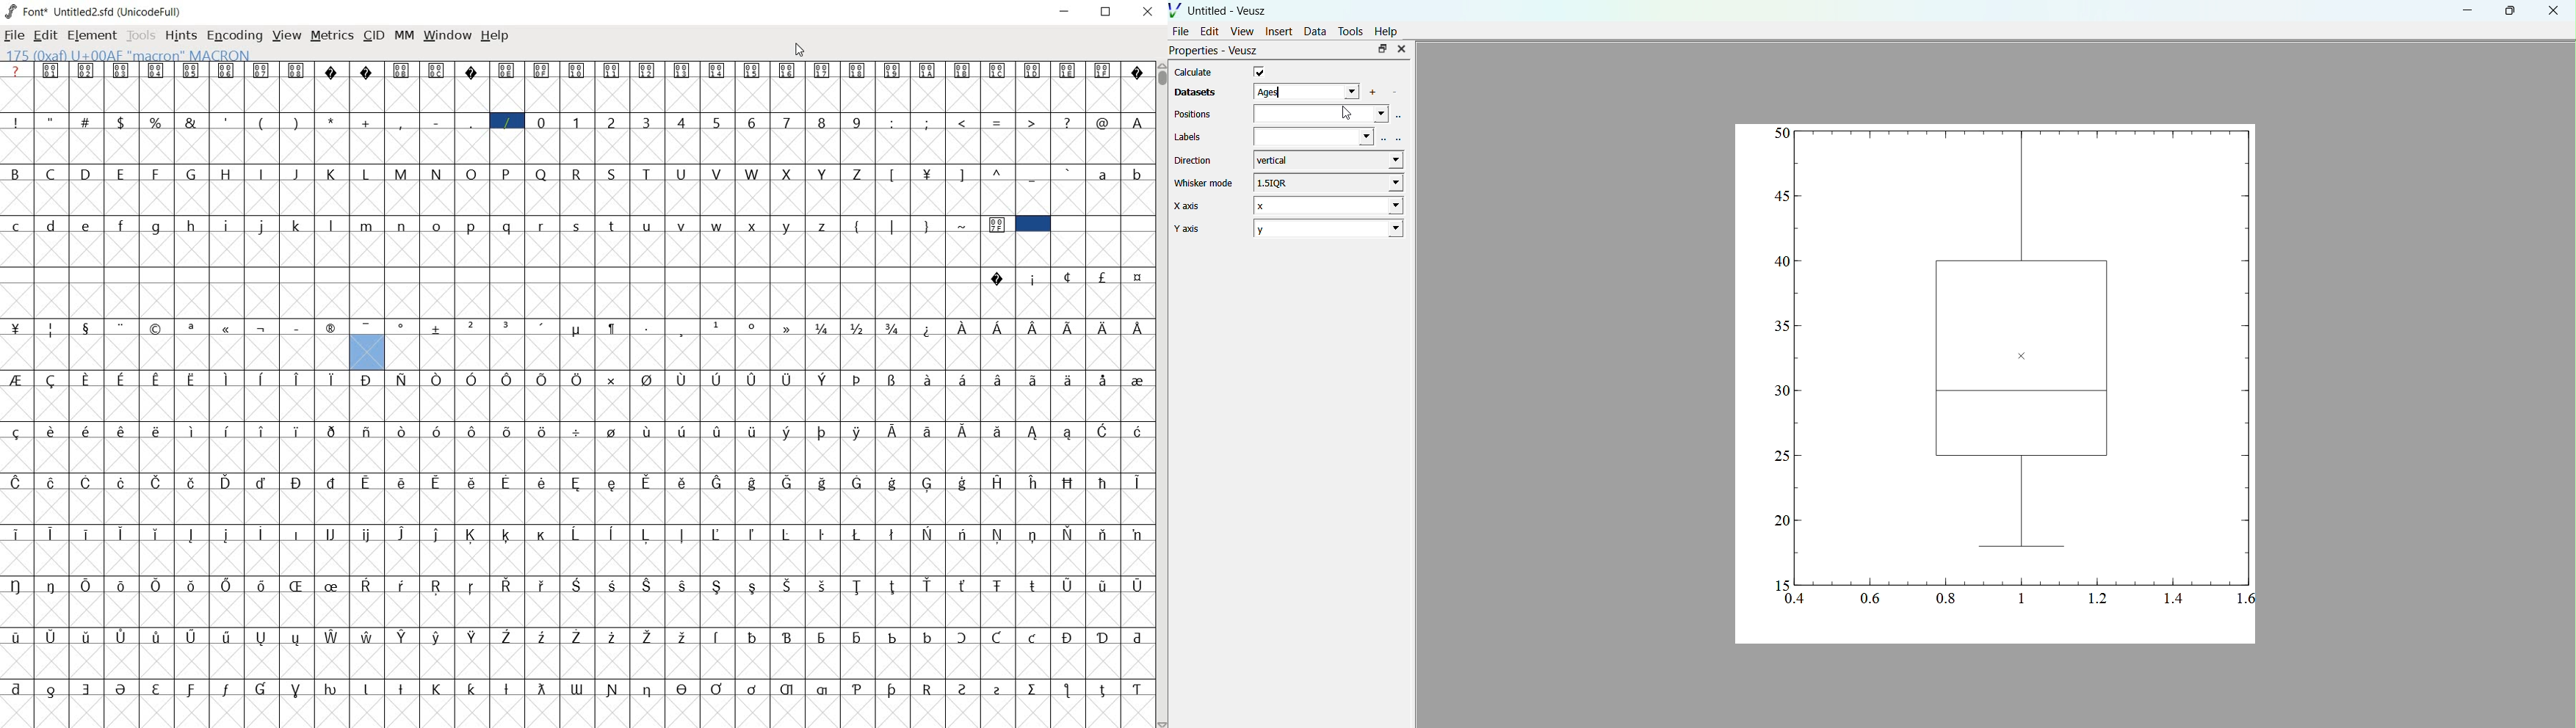  Describe the element at coordinates (1032, 636) in the screenshot. I see `Symbol` at that location.